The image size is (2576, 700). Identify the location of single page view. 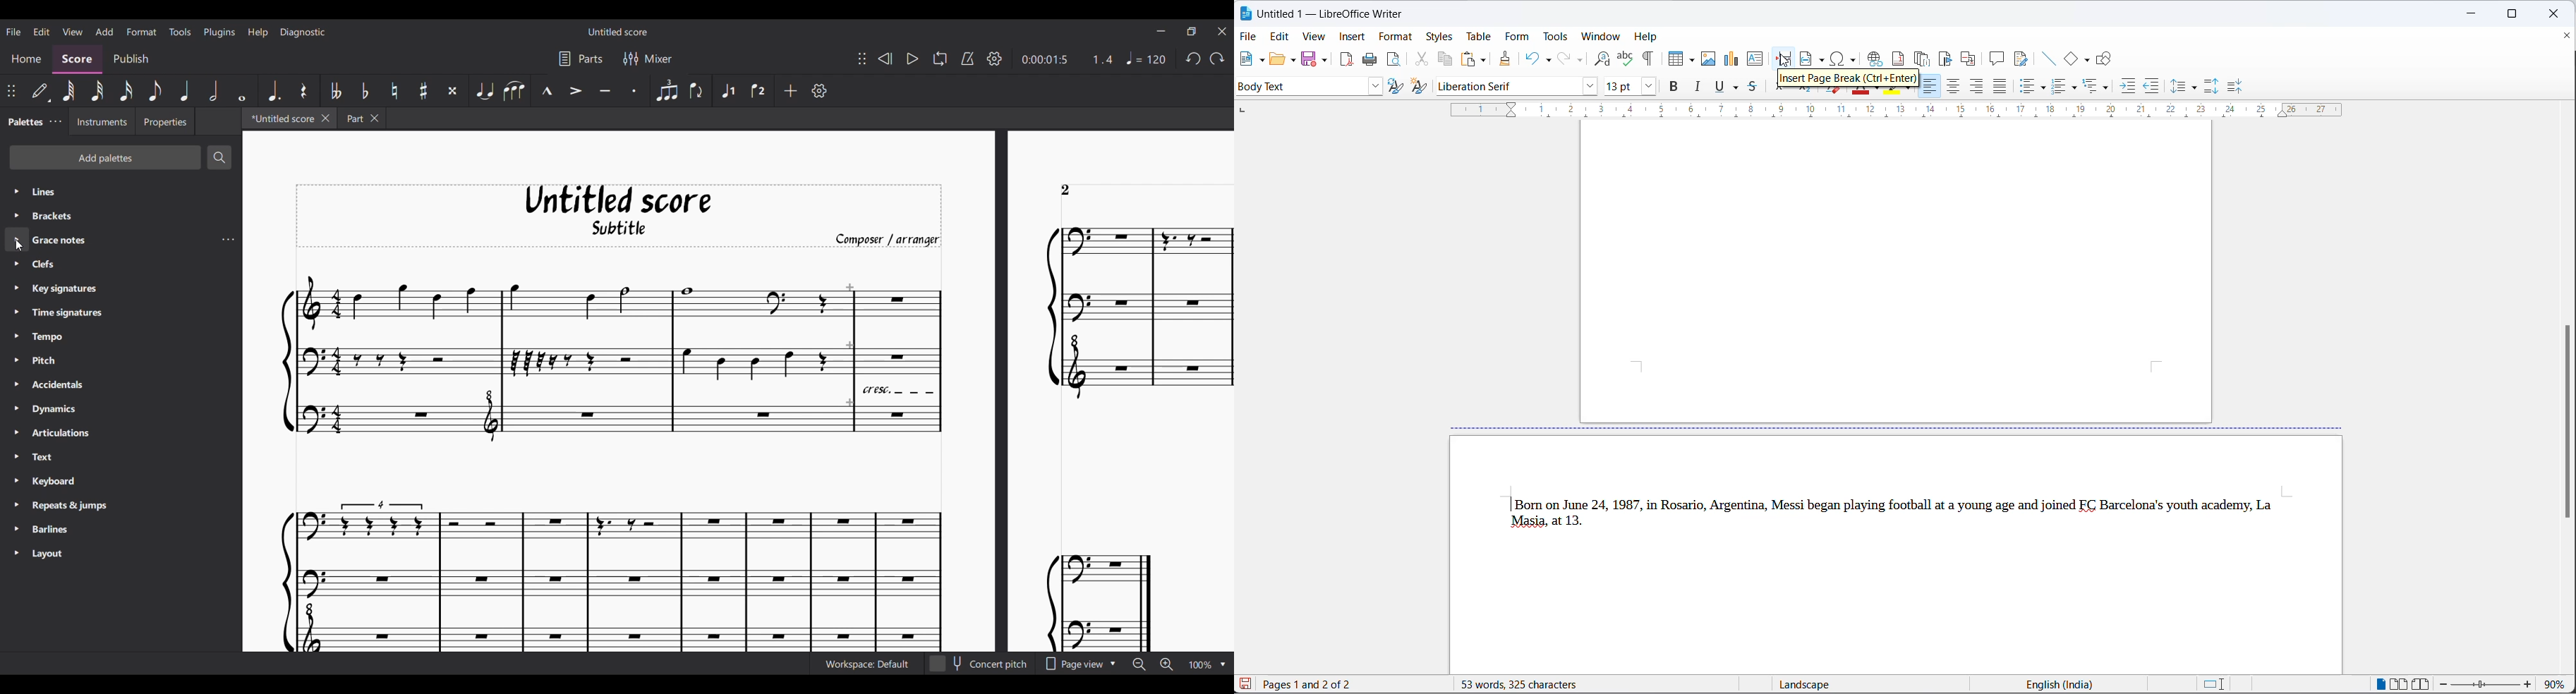
(2375, 683).